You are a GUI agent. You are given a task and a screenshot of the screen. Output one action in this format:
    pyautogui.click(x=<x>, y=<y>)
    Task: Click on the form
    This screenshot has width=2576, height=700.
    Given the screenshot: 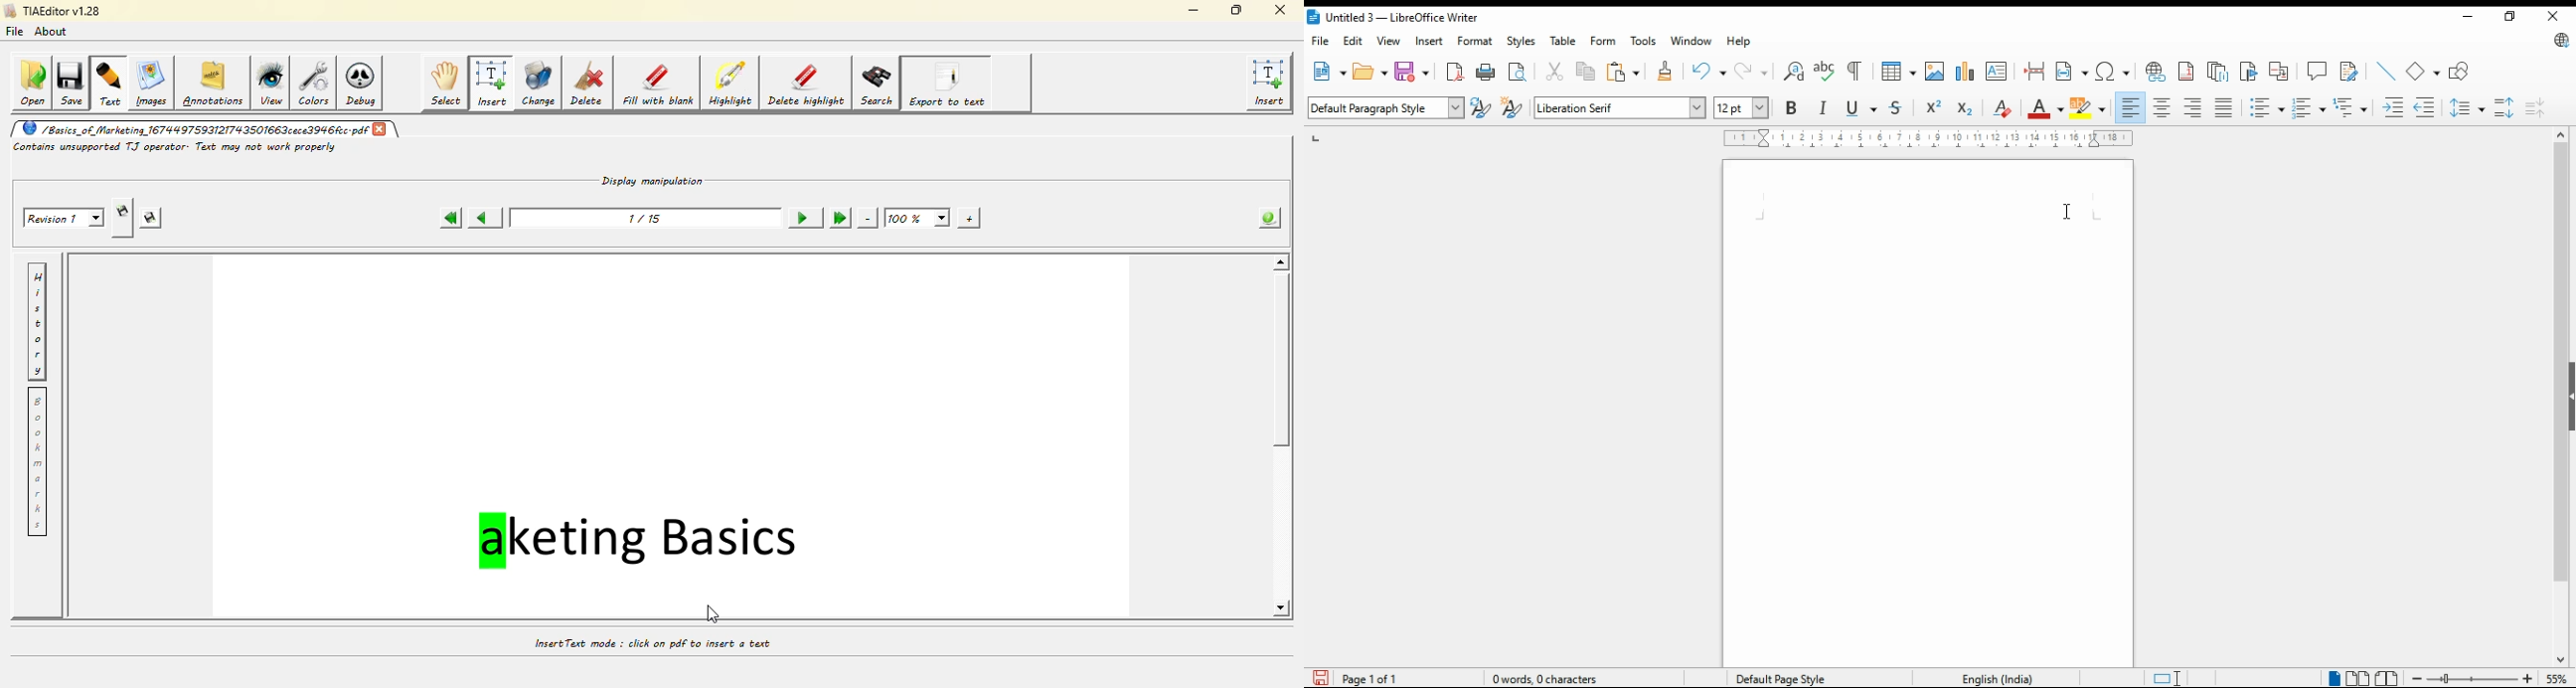 What is the action you would take?
    pyautogui.click(x=1602, y=40)
    